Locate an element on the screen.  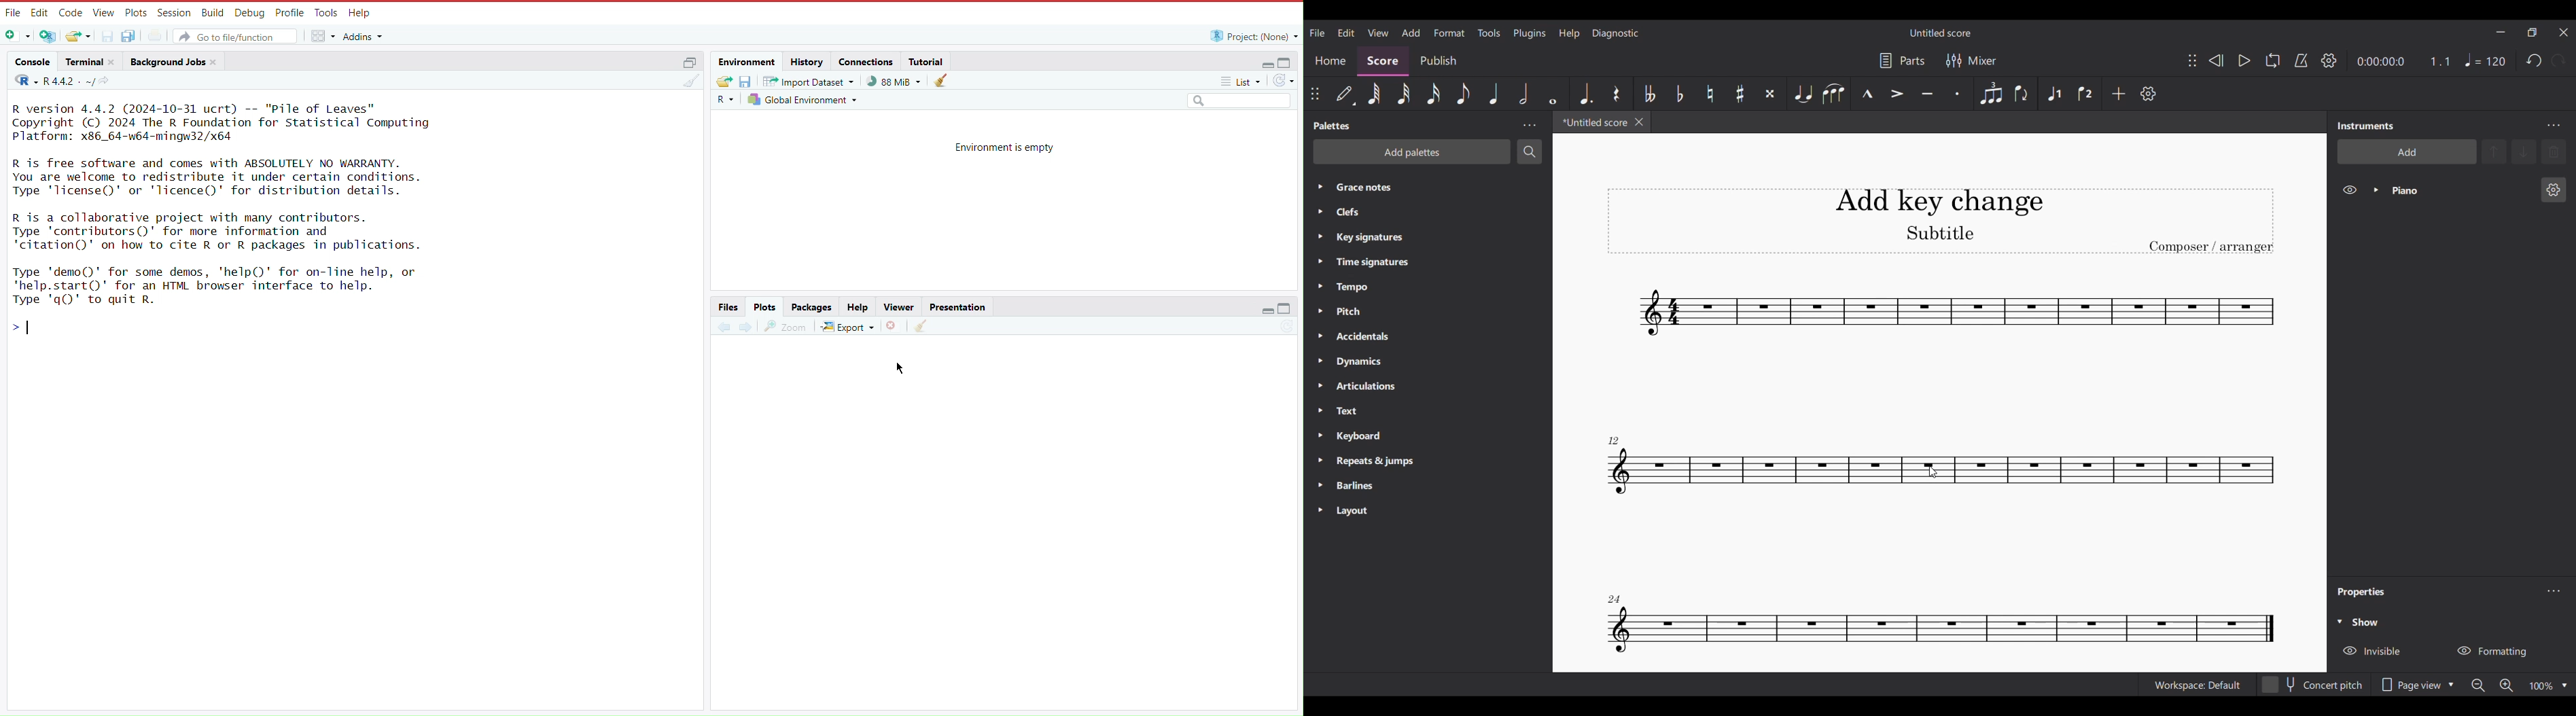
Go forward to the next source location (Ctrl + F10) is located at coordinates (745, 325).